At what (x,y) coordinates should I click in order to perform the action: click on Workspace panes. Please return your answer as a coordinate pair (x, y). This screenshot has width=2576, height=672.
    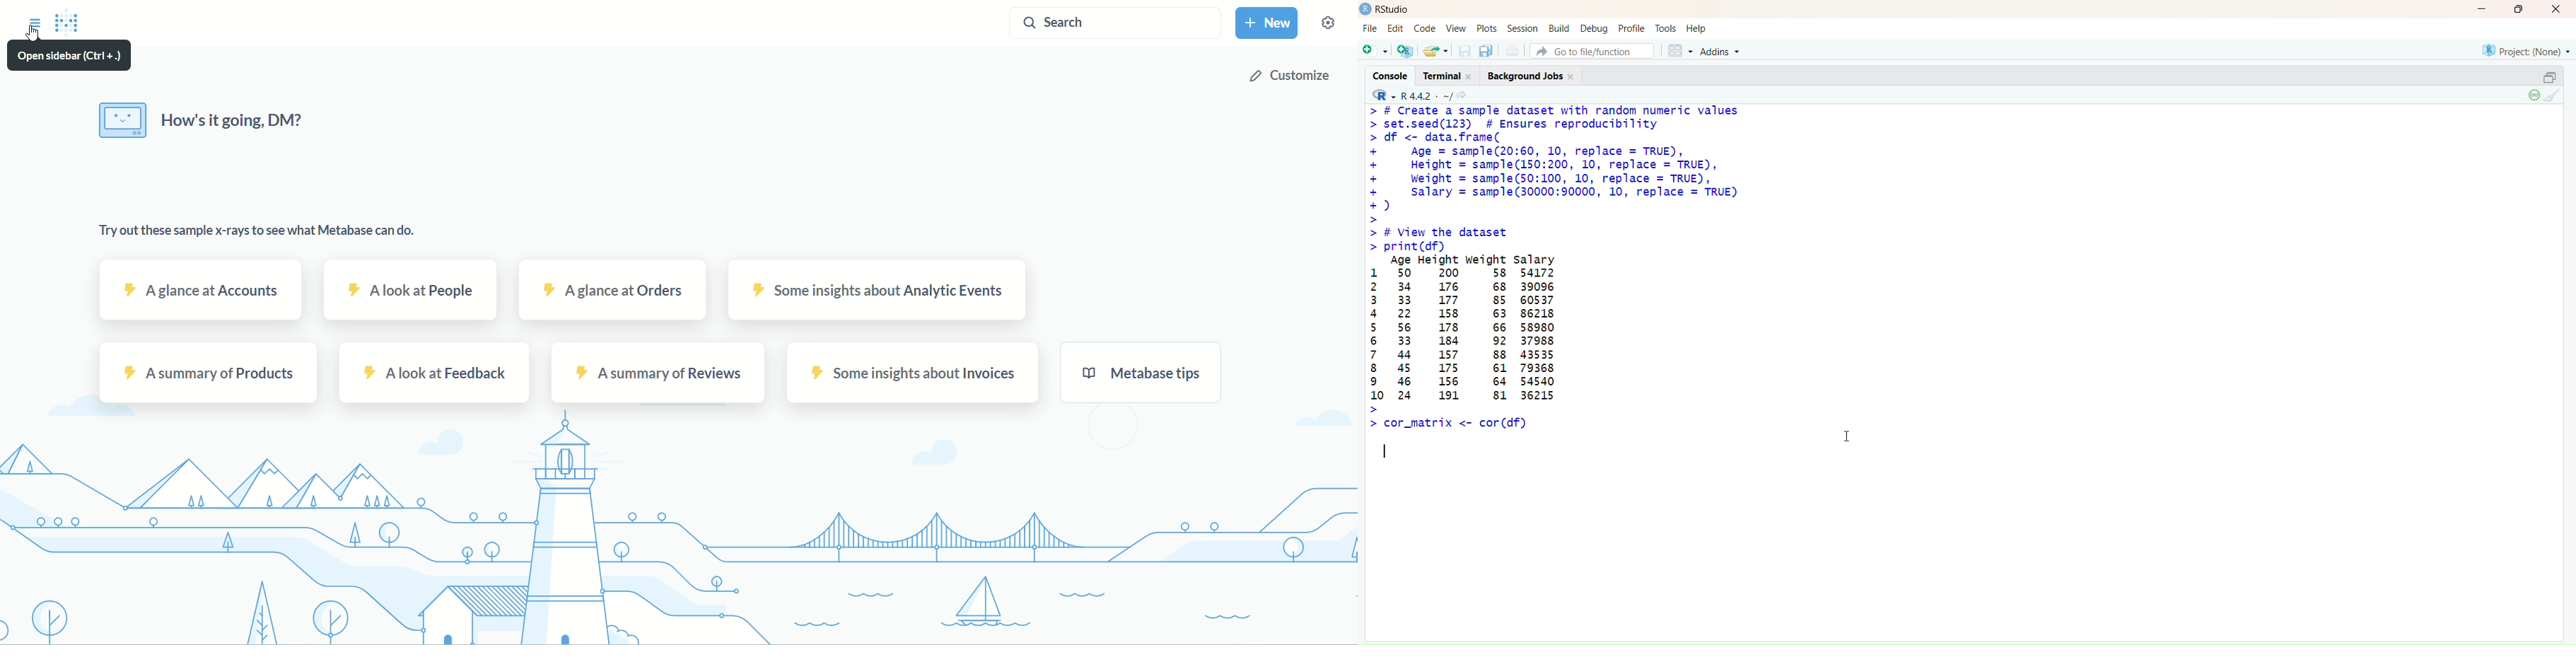
    Looking at the image, I should click on (1678, 50).